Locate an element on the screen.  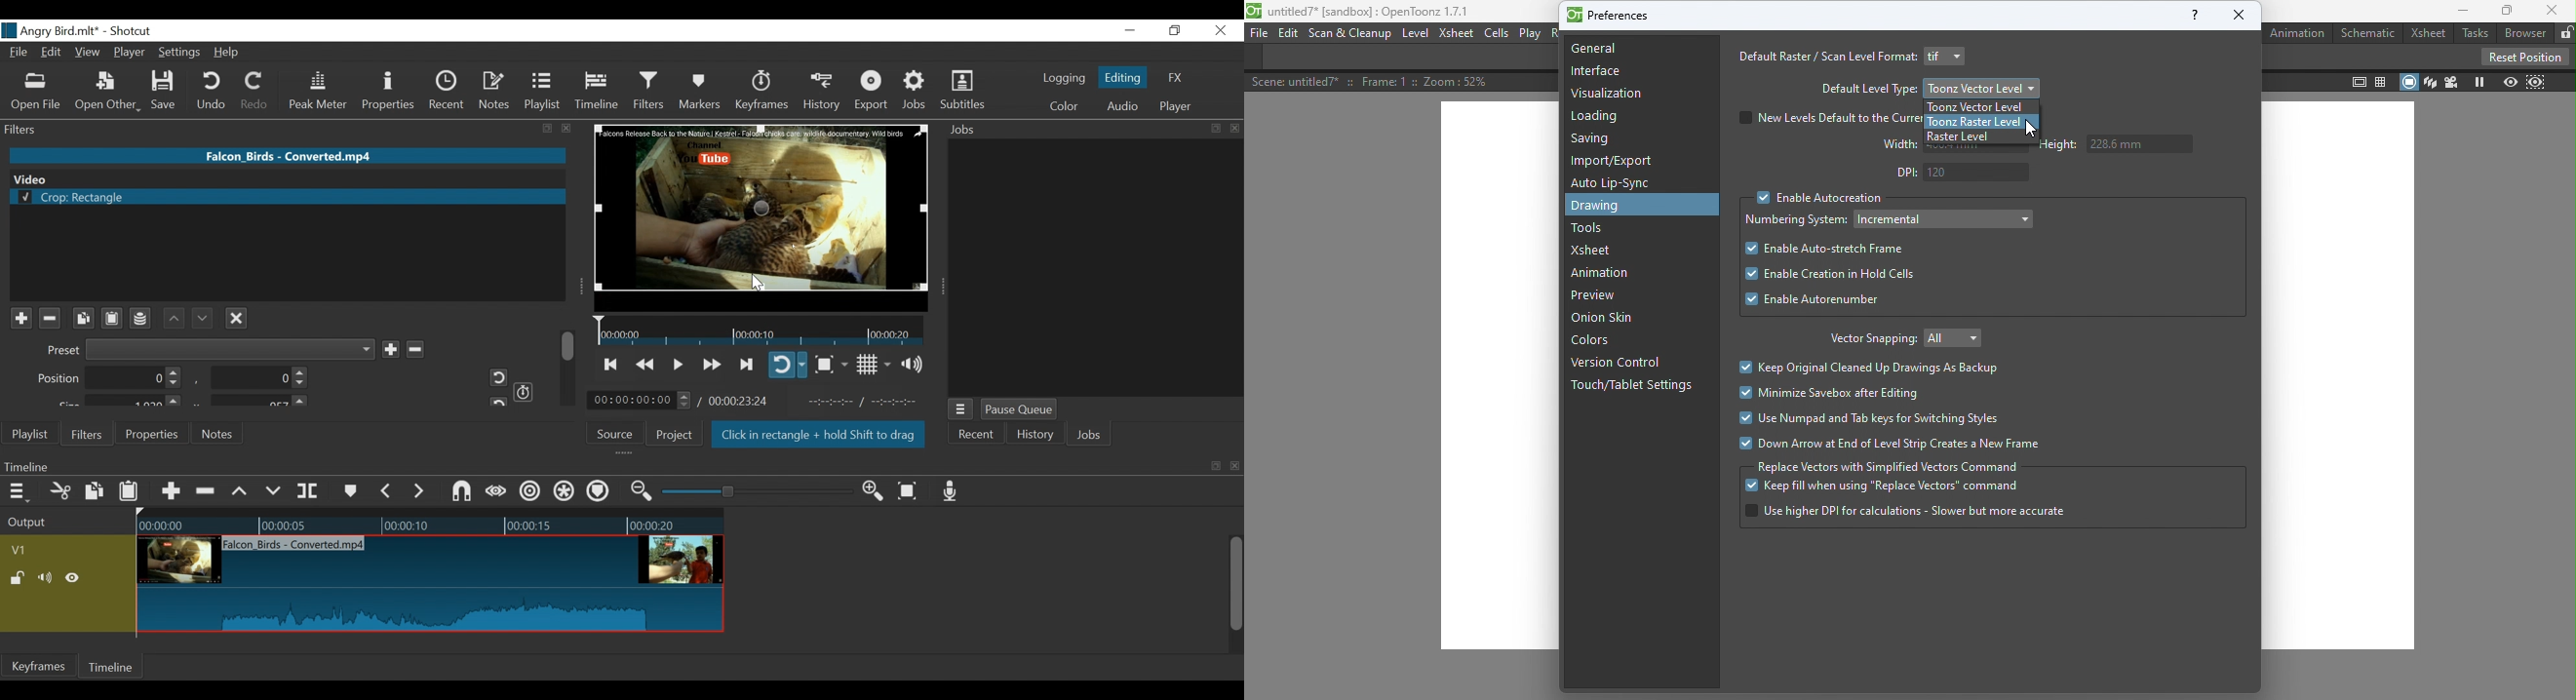
Video track clip is located at coordinates (430, 585).